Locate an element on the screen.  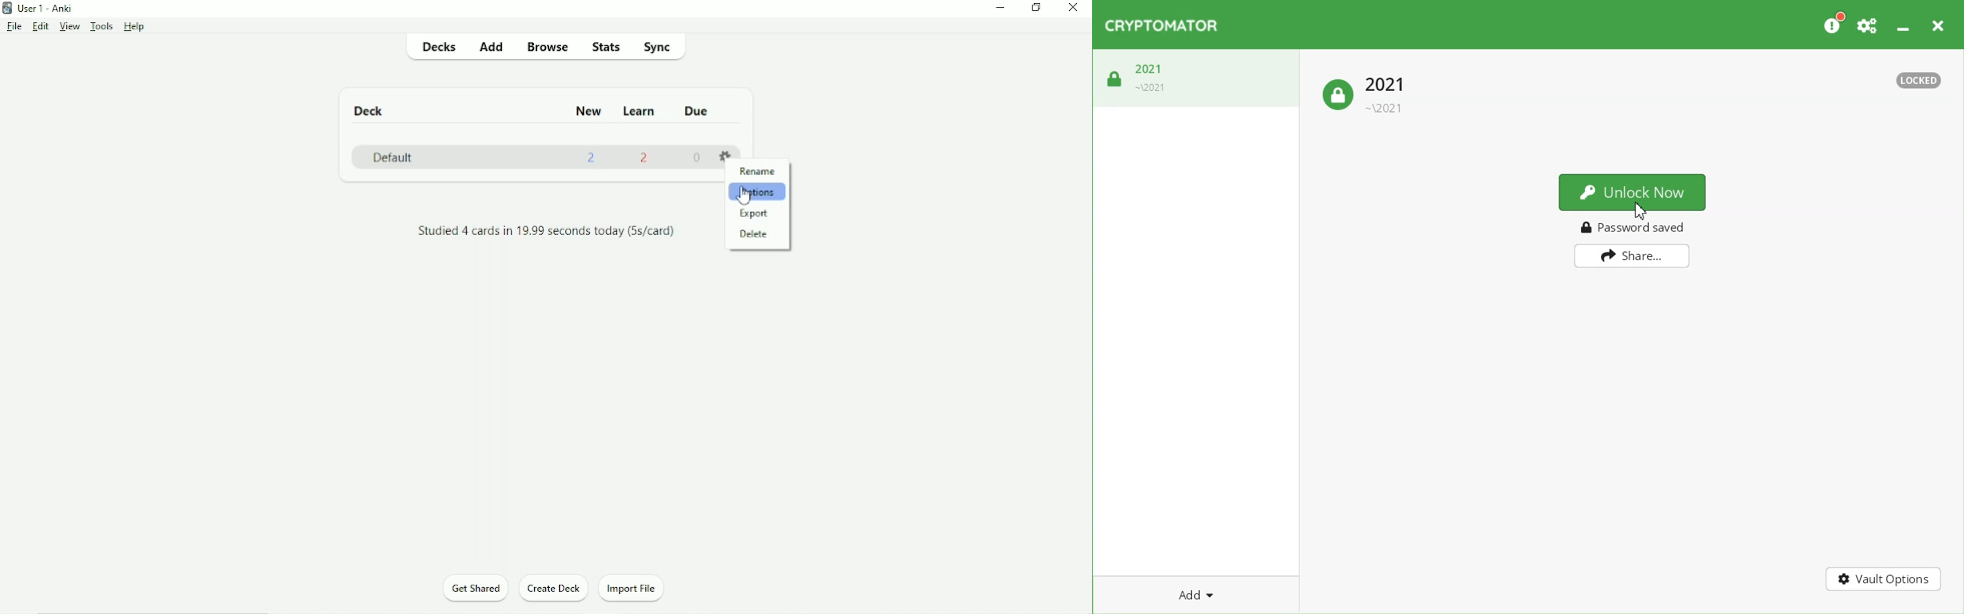
Default is located at coordinates (392, 157).